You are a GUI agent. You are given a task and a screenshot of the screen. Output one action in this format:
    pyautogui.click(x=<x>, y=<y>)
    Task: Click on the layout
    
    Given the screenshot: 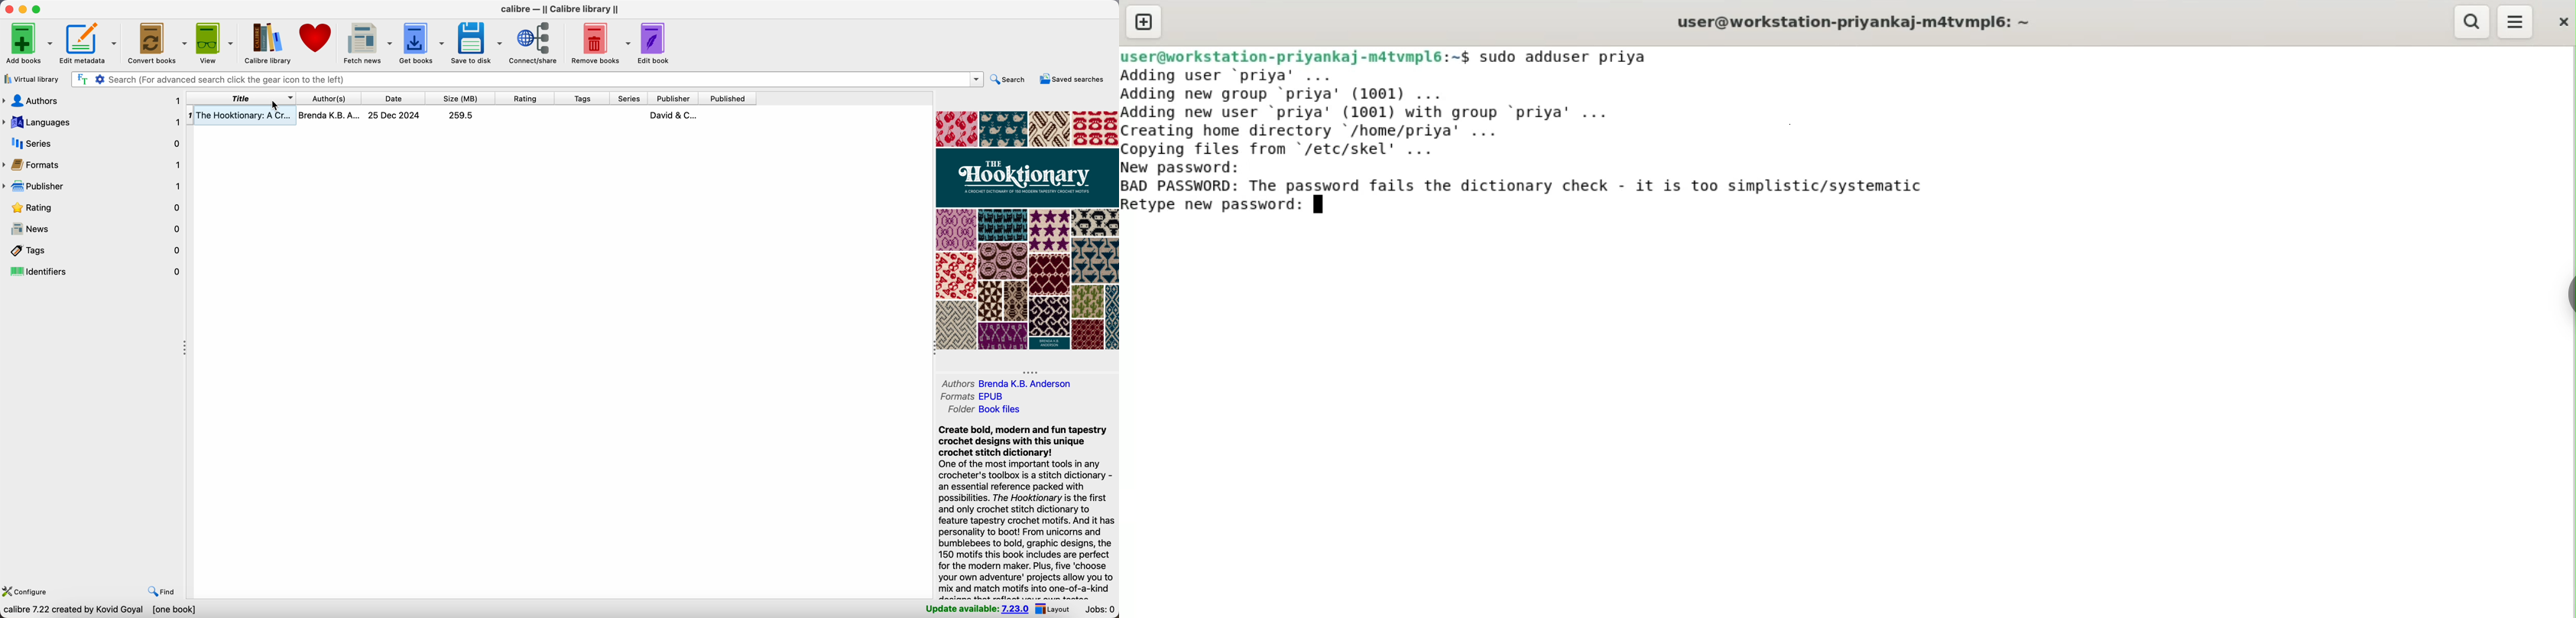 What is the action you would take?
    pyautogui.click(x=1055, y=609)
    